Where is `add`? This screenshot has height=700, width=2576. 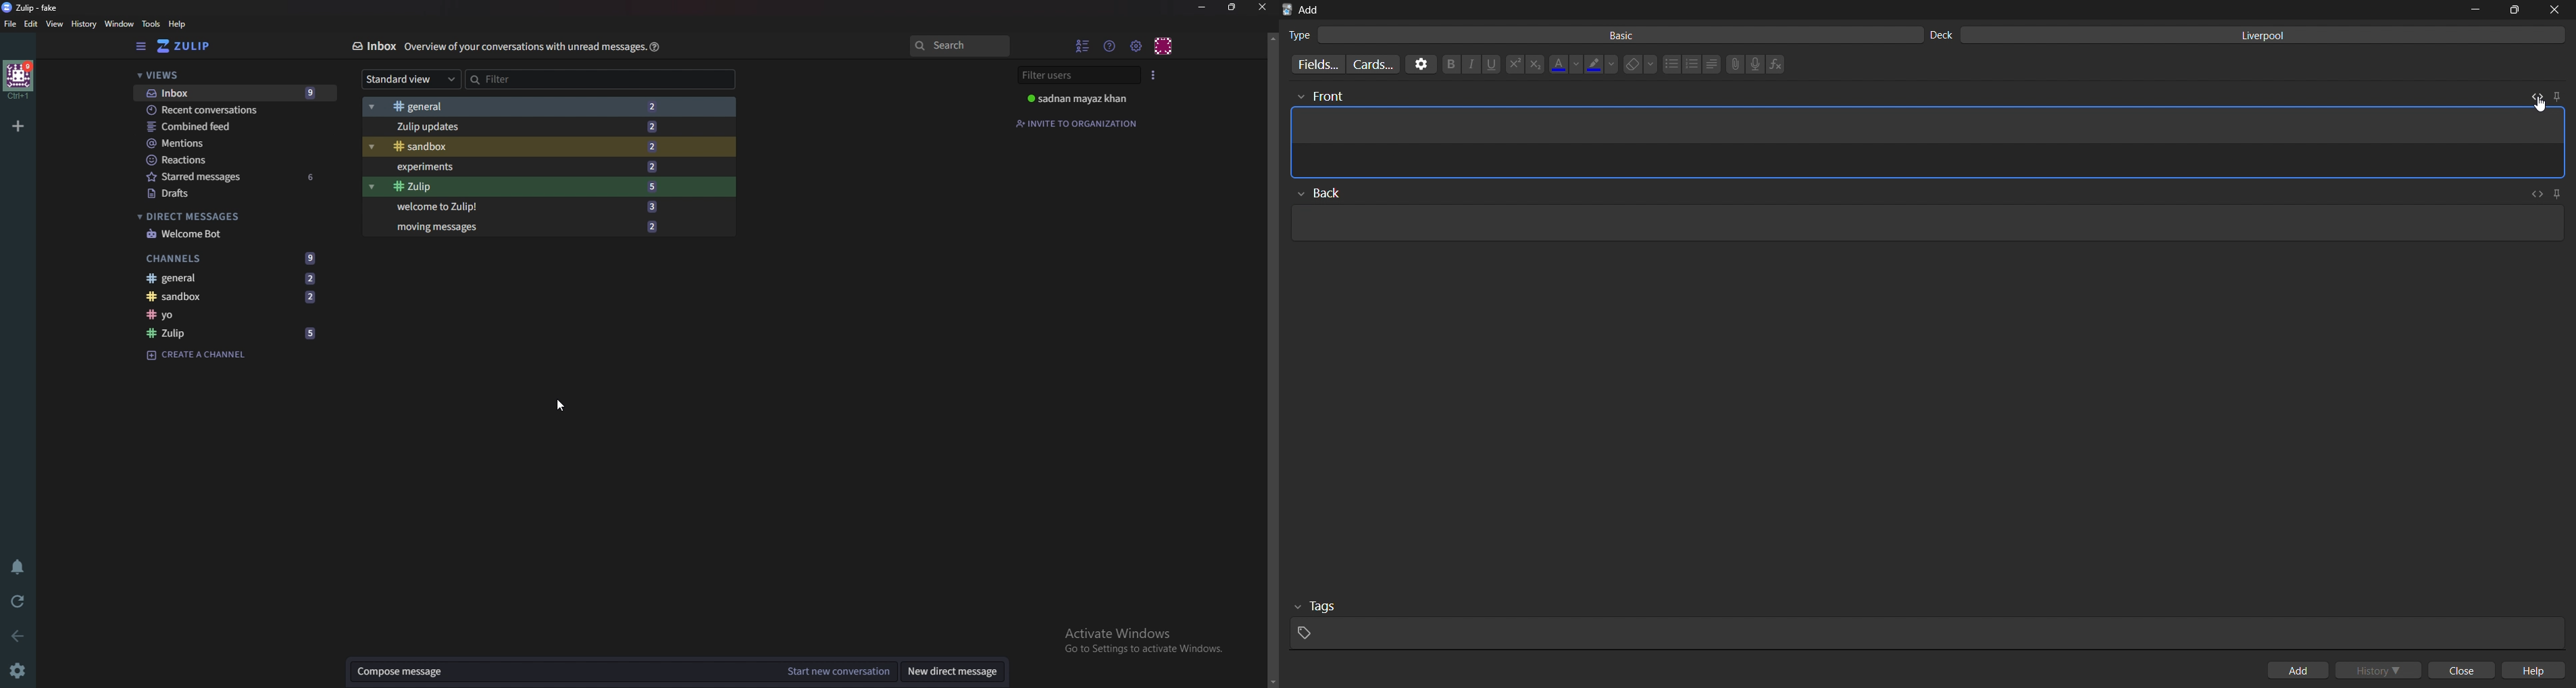 add is located at coordinates (2300, 670).